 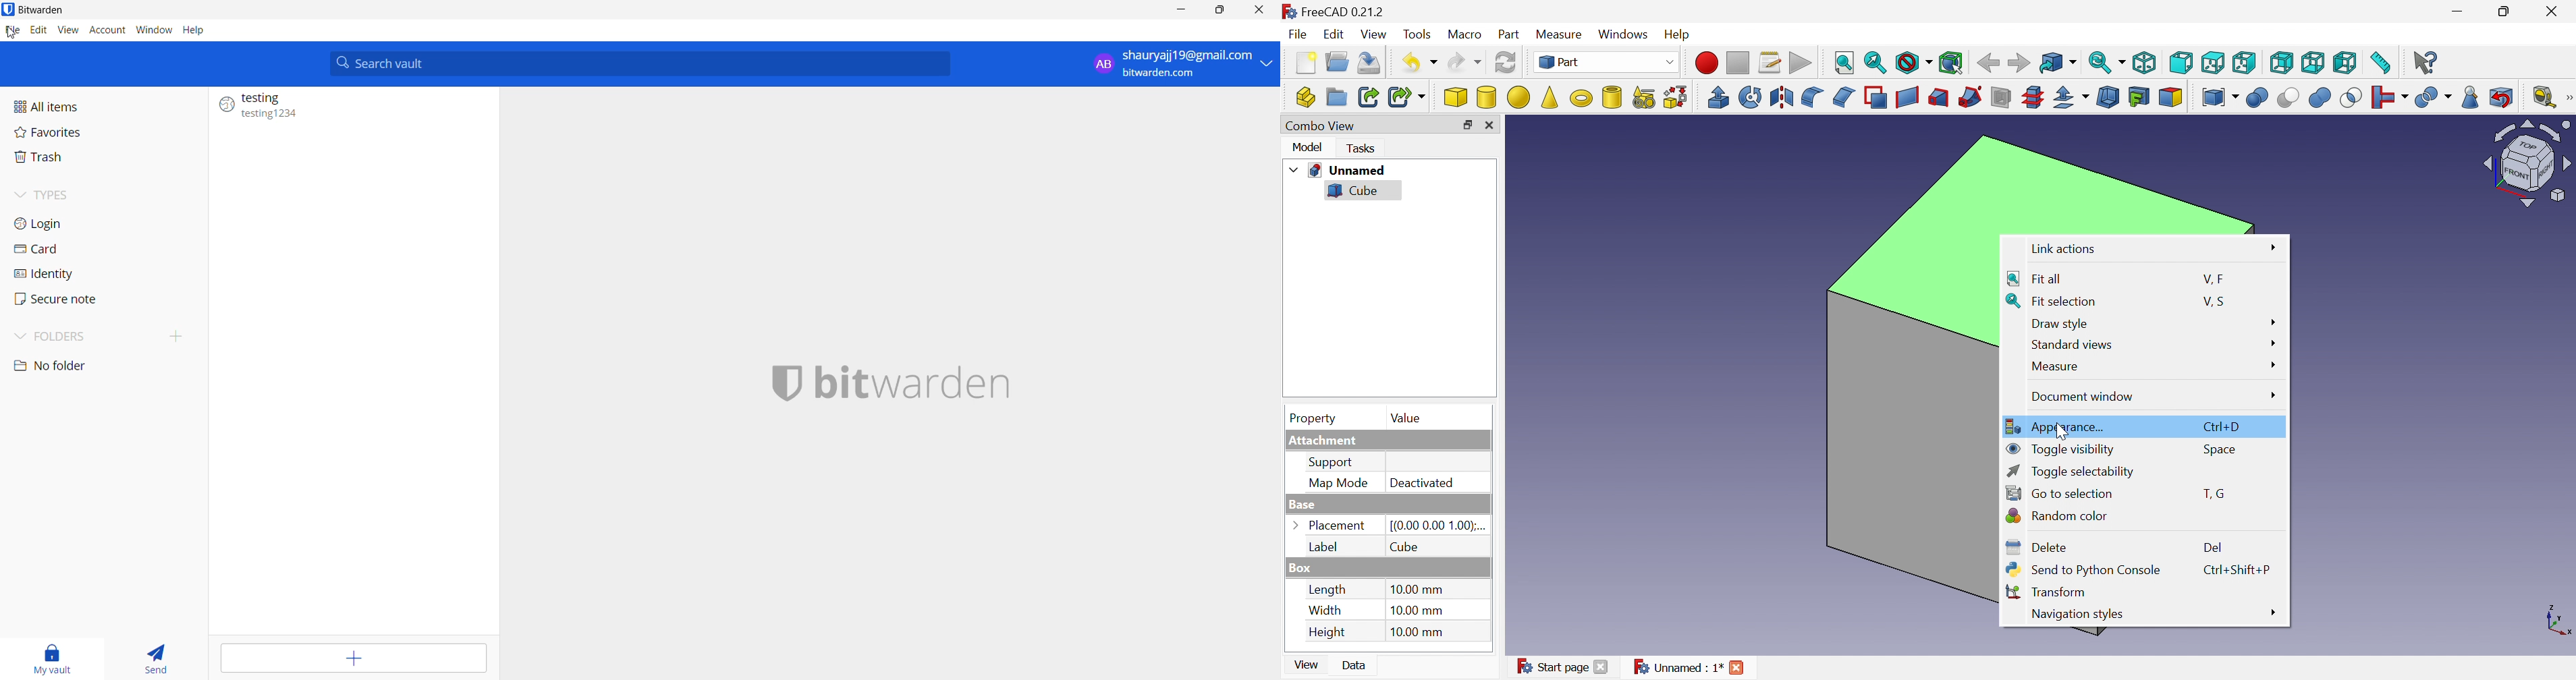 I want to click on Save, so click(x=1373, y=63).